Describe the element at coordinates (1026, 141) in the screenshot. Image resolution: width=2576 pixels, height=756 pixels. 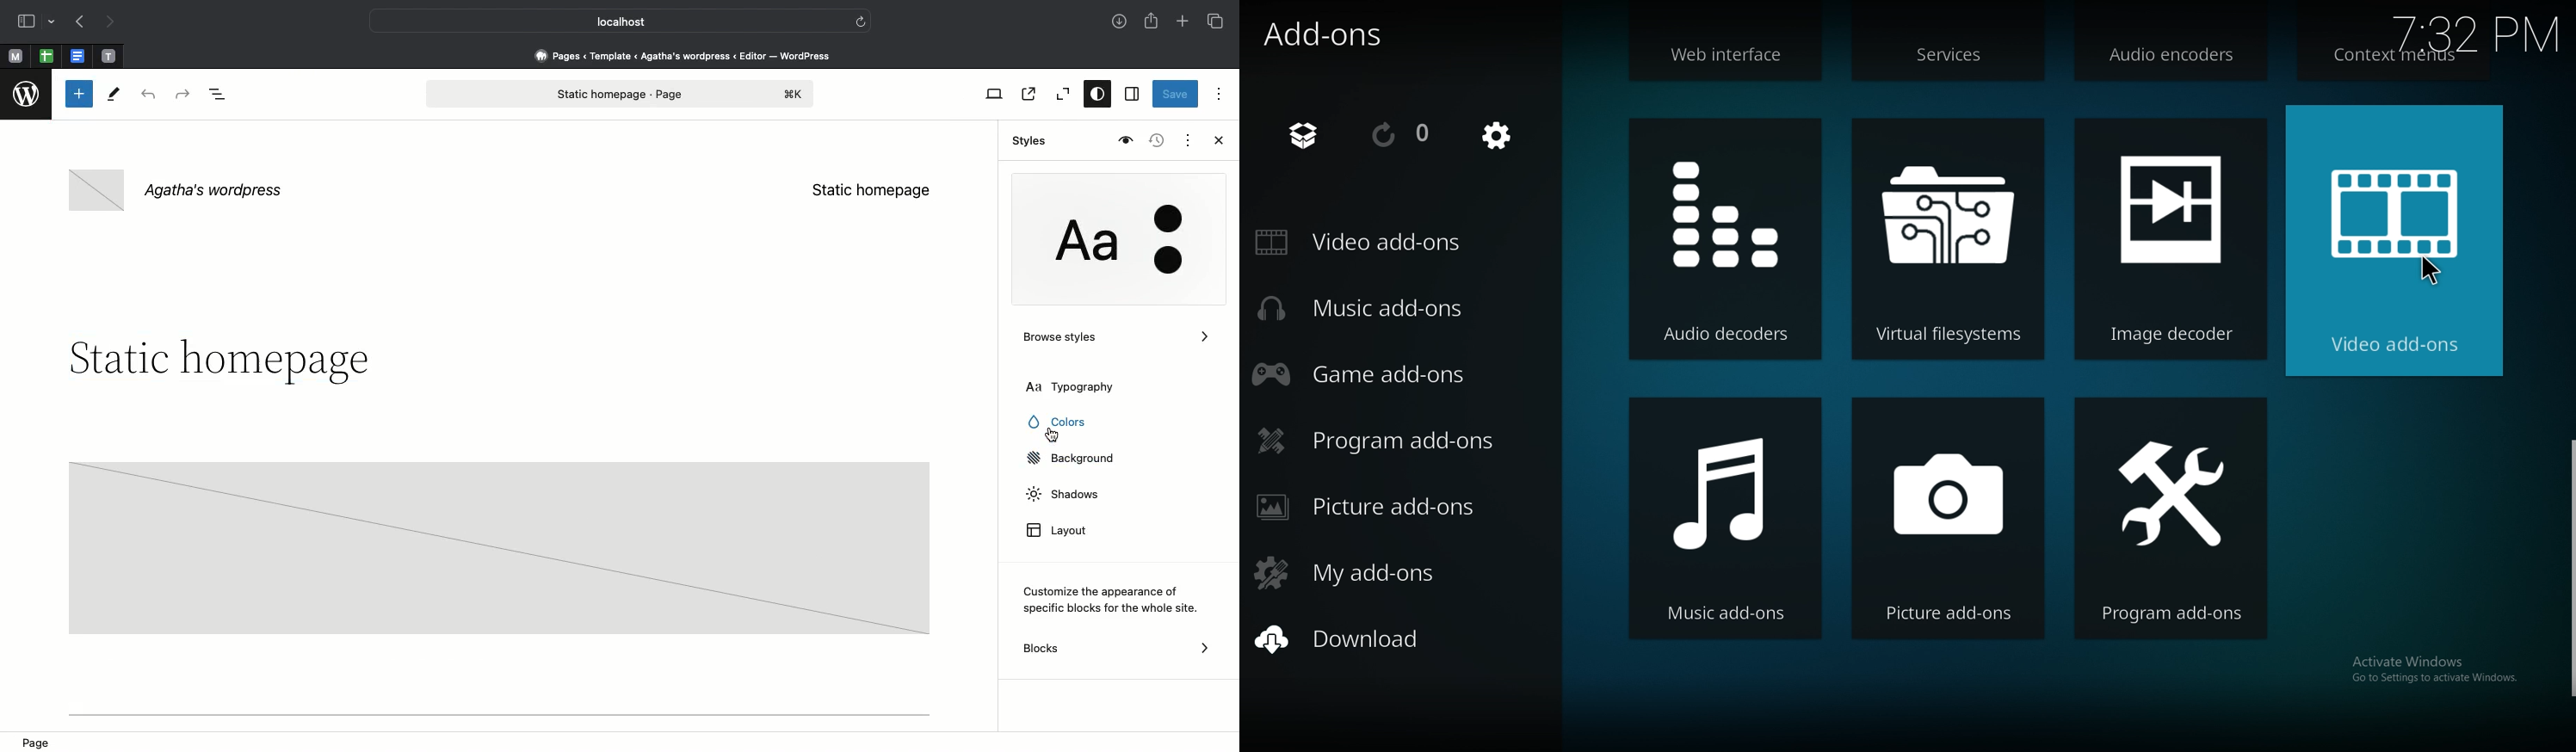
I see `Styles` at that location.